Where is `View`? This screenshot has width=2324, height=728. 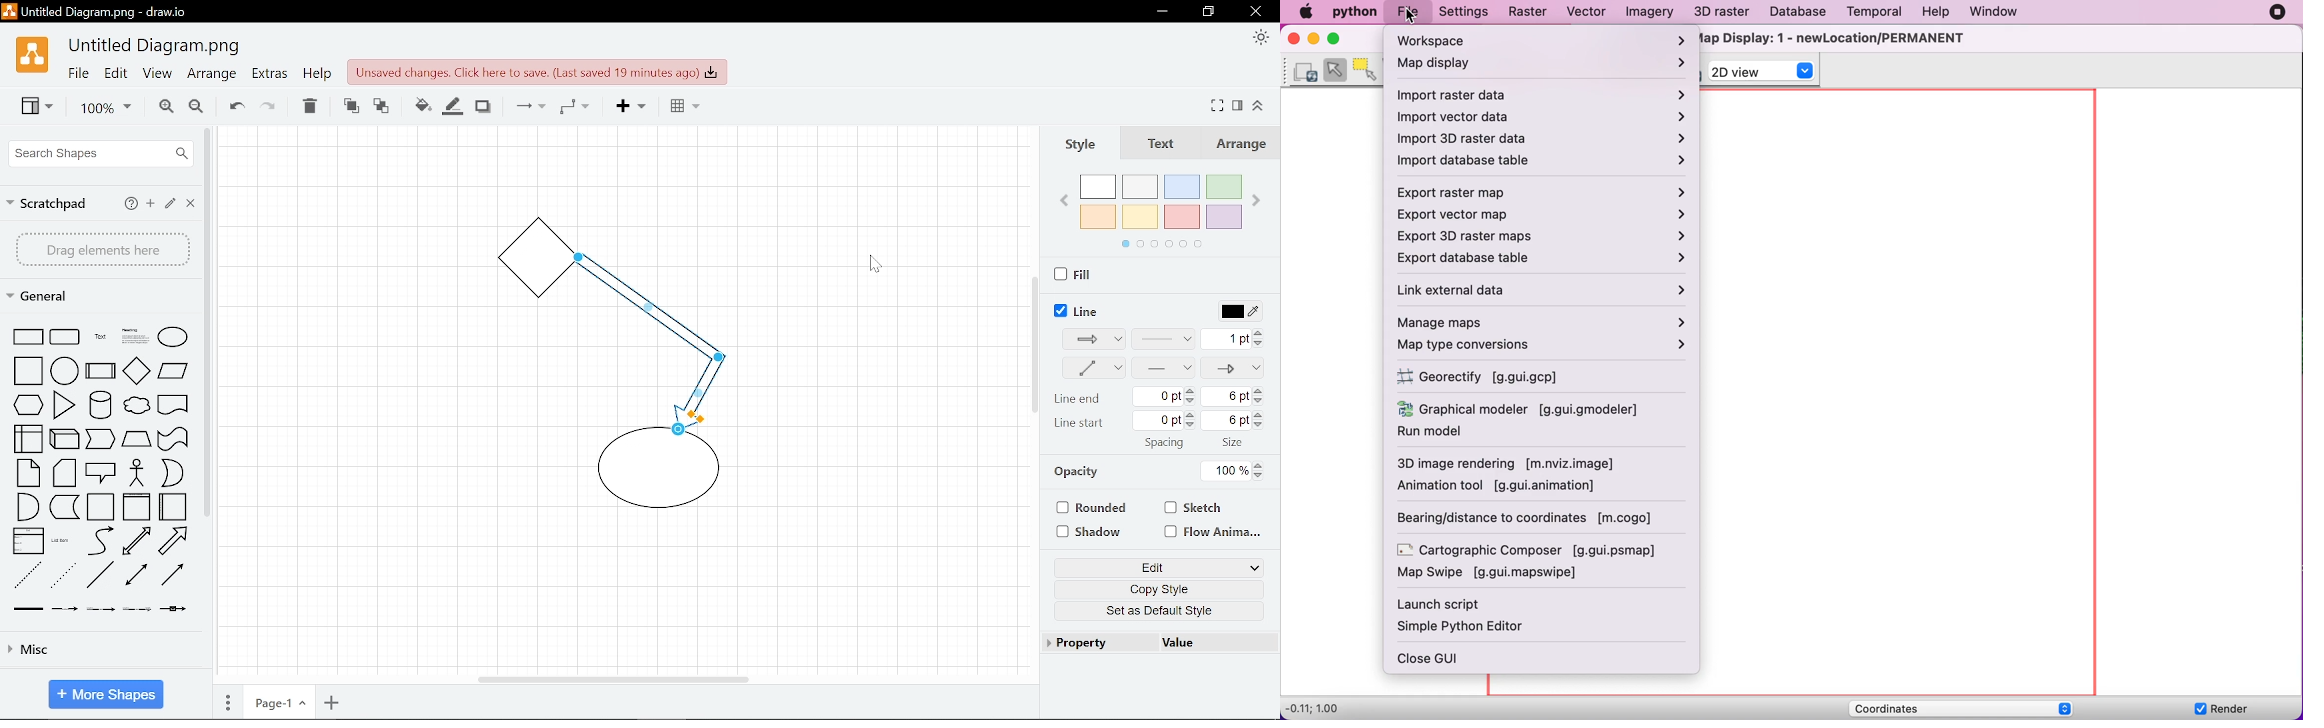 View is located at coordinates (156, 76).